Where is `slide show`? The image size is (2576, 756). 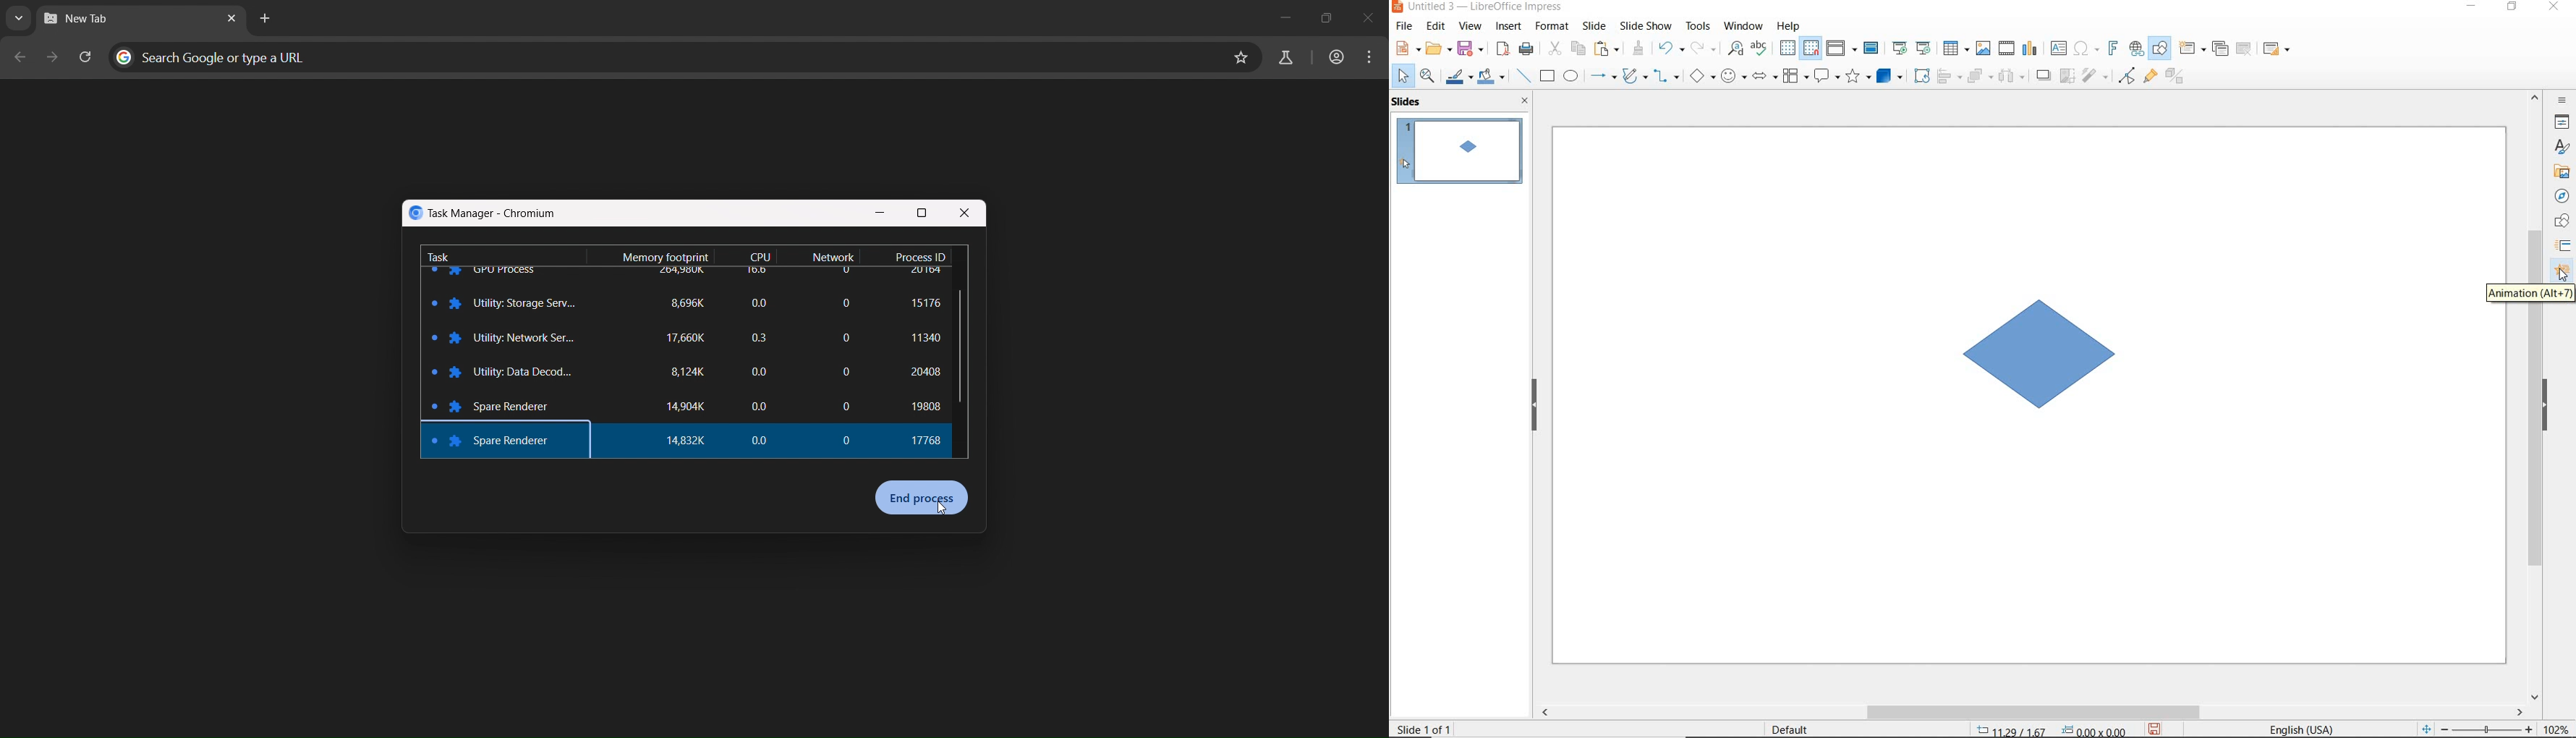 slide show is located at coordinates (1648, 26).